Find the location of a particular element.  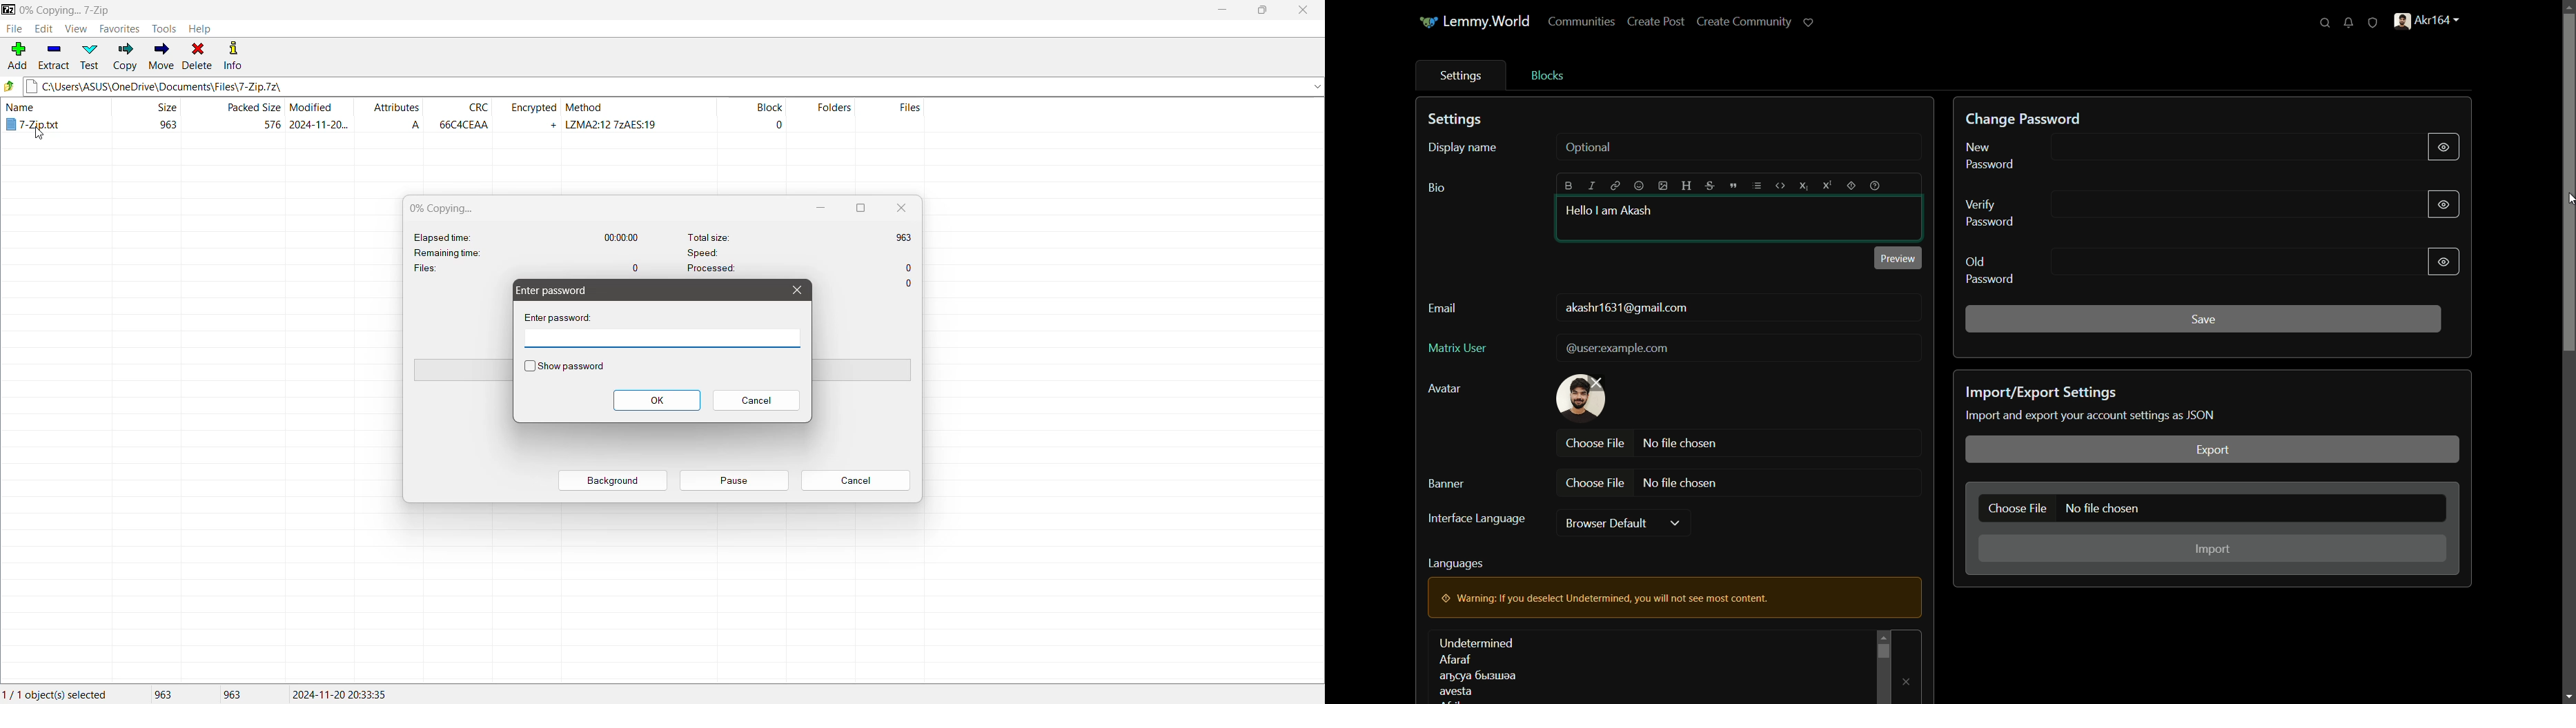

Edit is located at coordinates (42, 29).